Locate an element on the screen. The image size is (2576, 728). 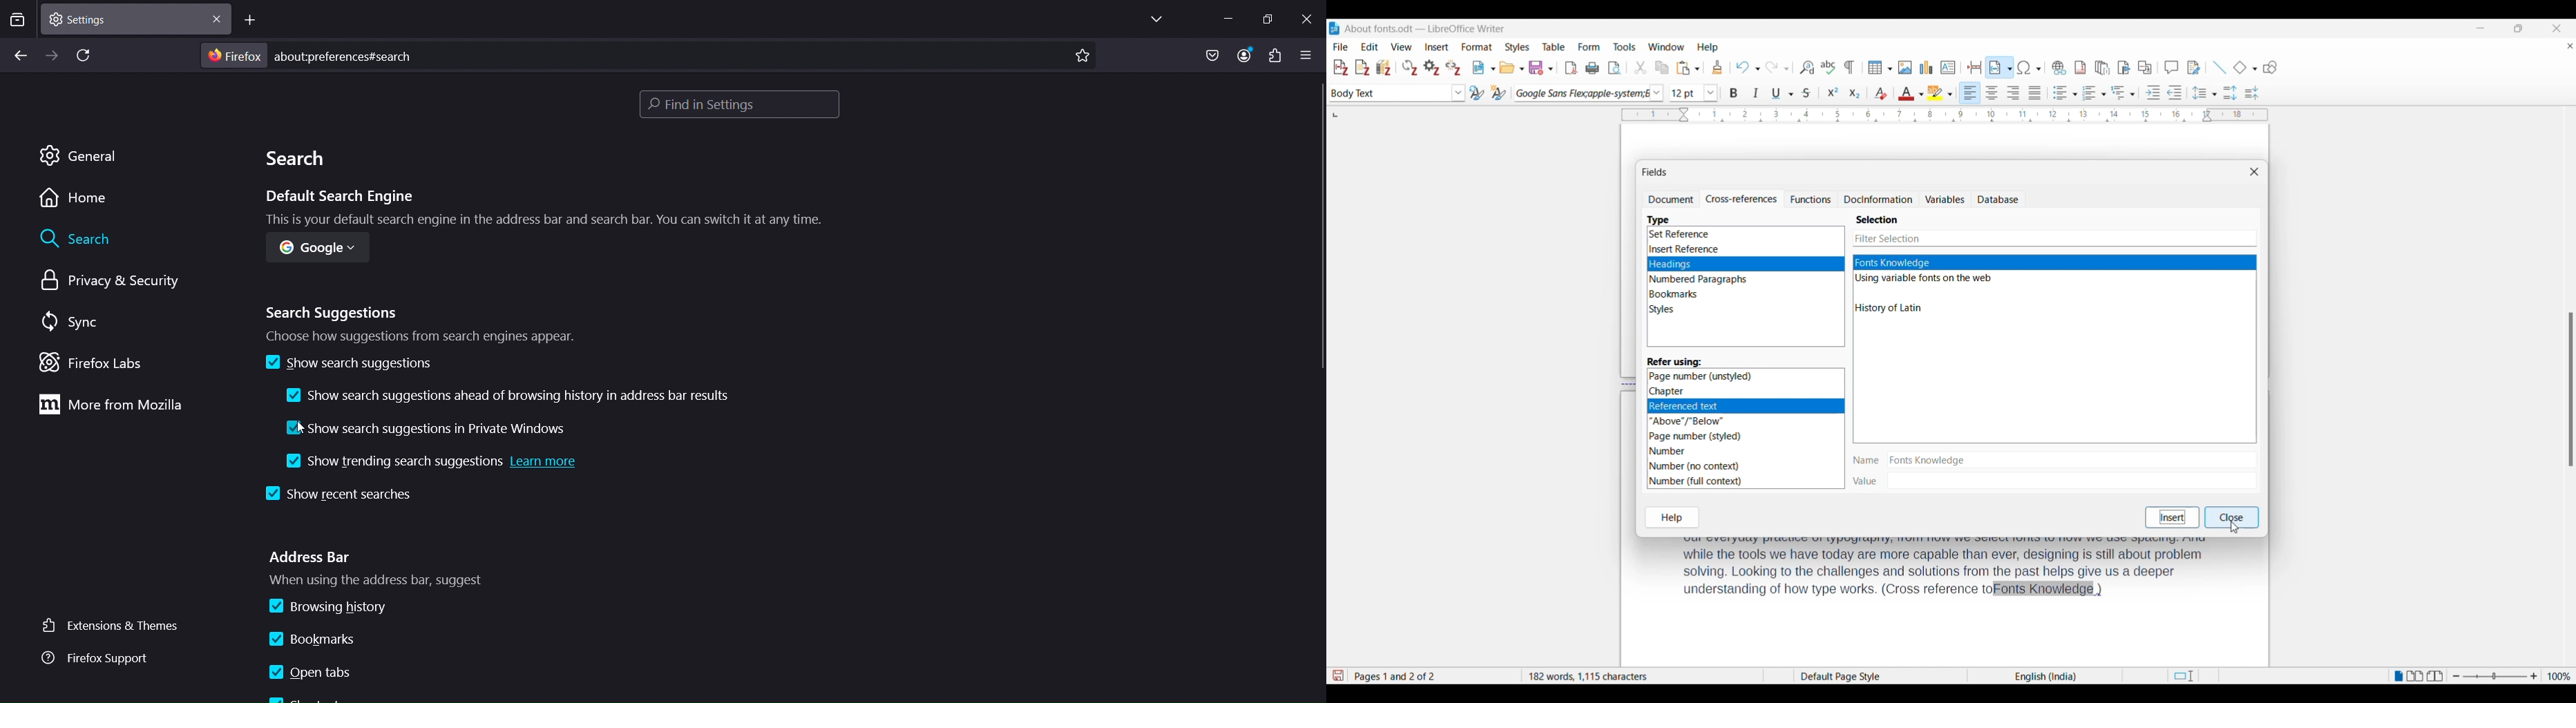
Minimize is located at coordinates (2481, 28).